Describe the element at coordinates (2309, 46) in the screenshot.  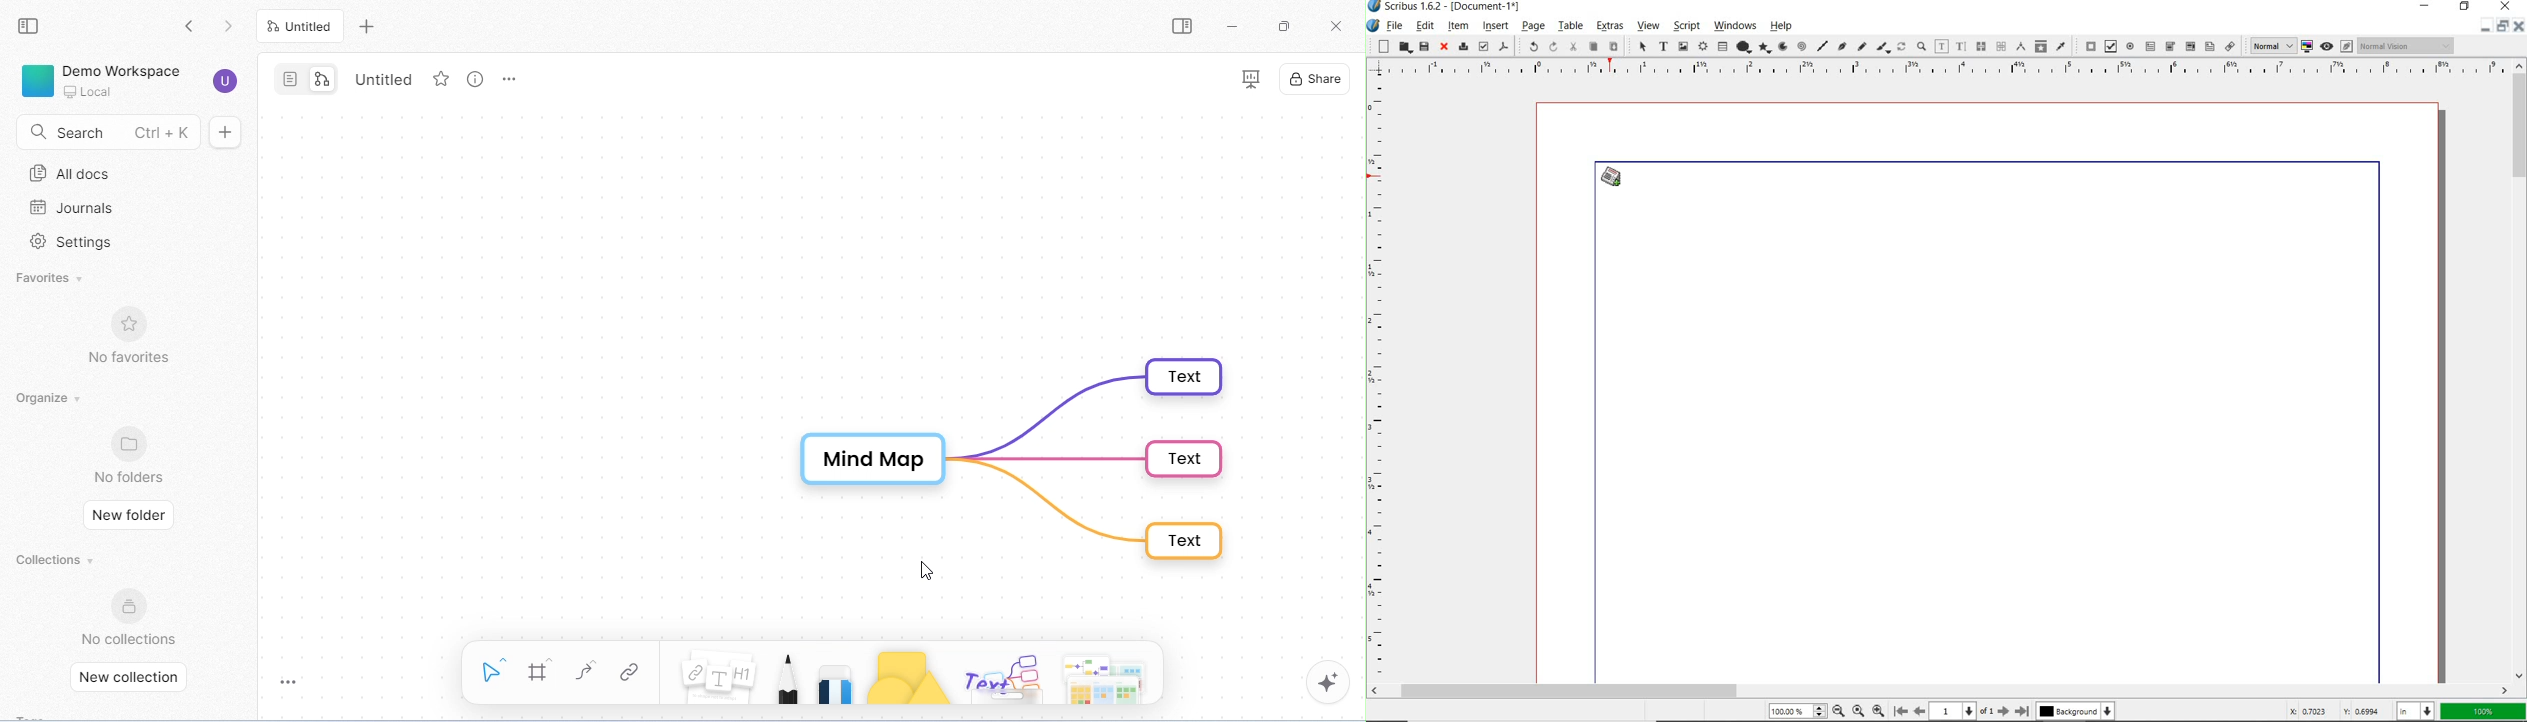
I see `toggle color` at that location.